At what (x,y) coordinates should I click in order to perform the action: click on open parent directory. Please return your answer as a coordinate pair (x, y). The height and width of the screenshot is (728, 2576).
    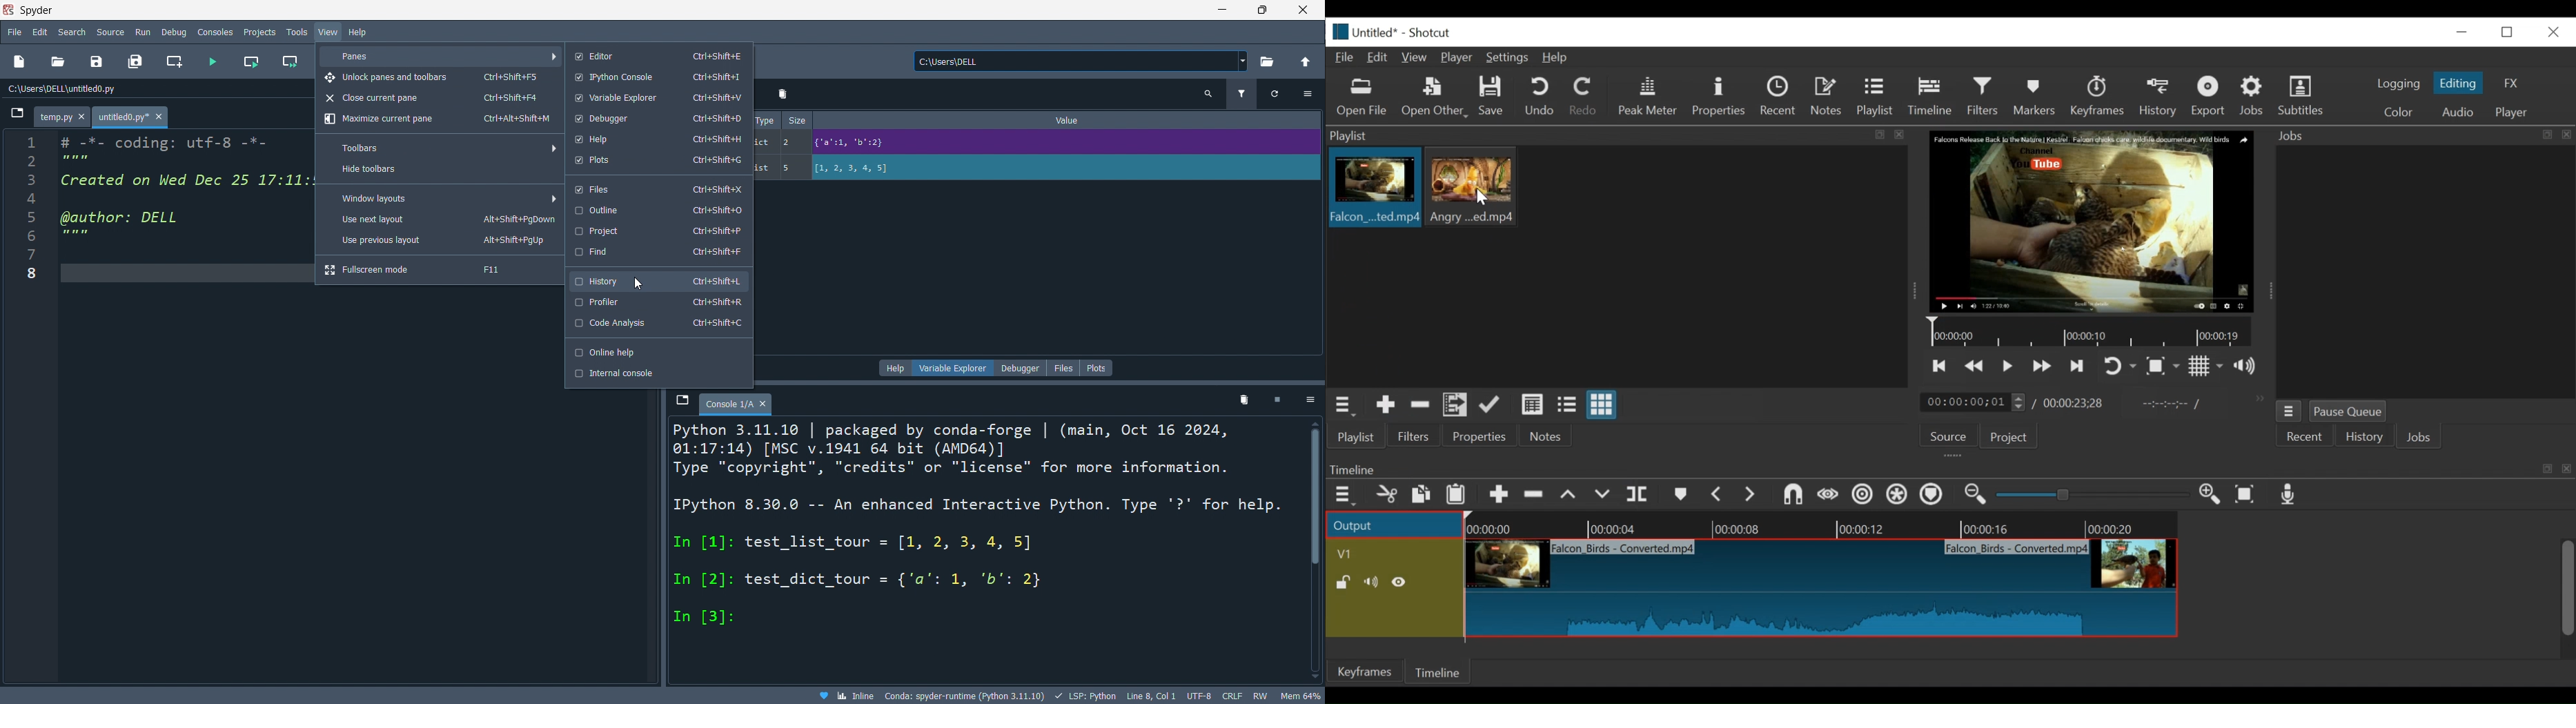
    Looking at the image, I should click on (1306, 60).